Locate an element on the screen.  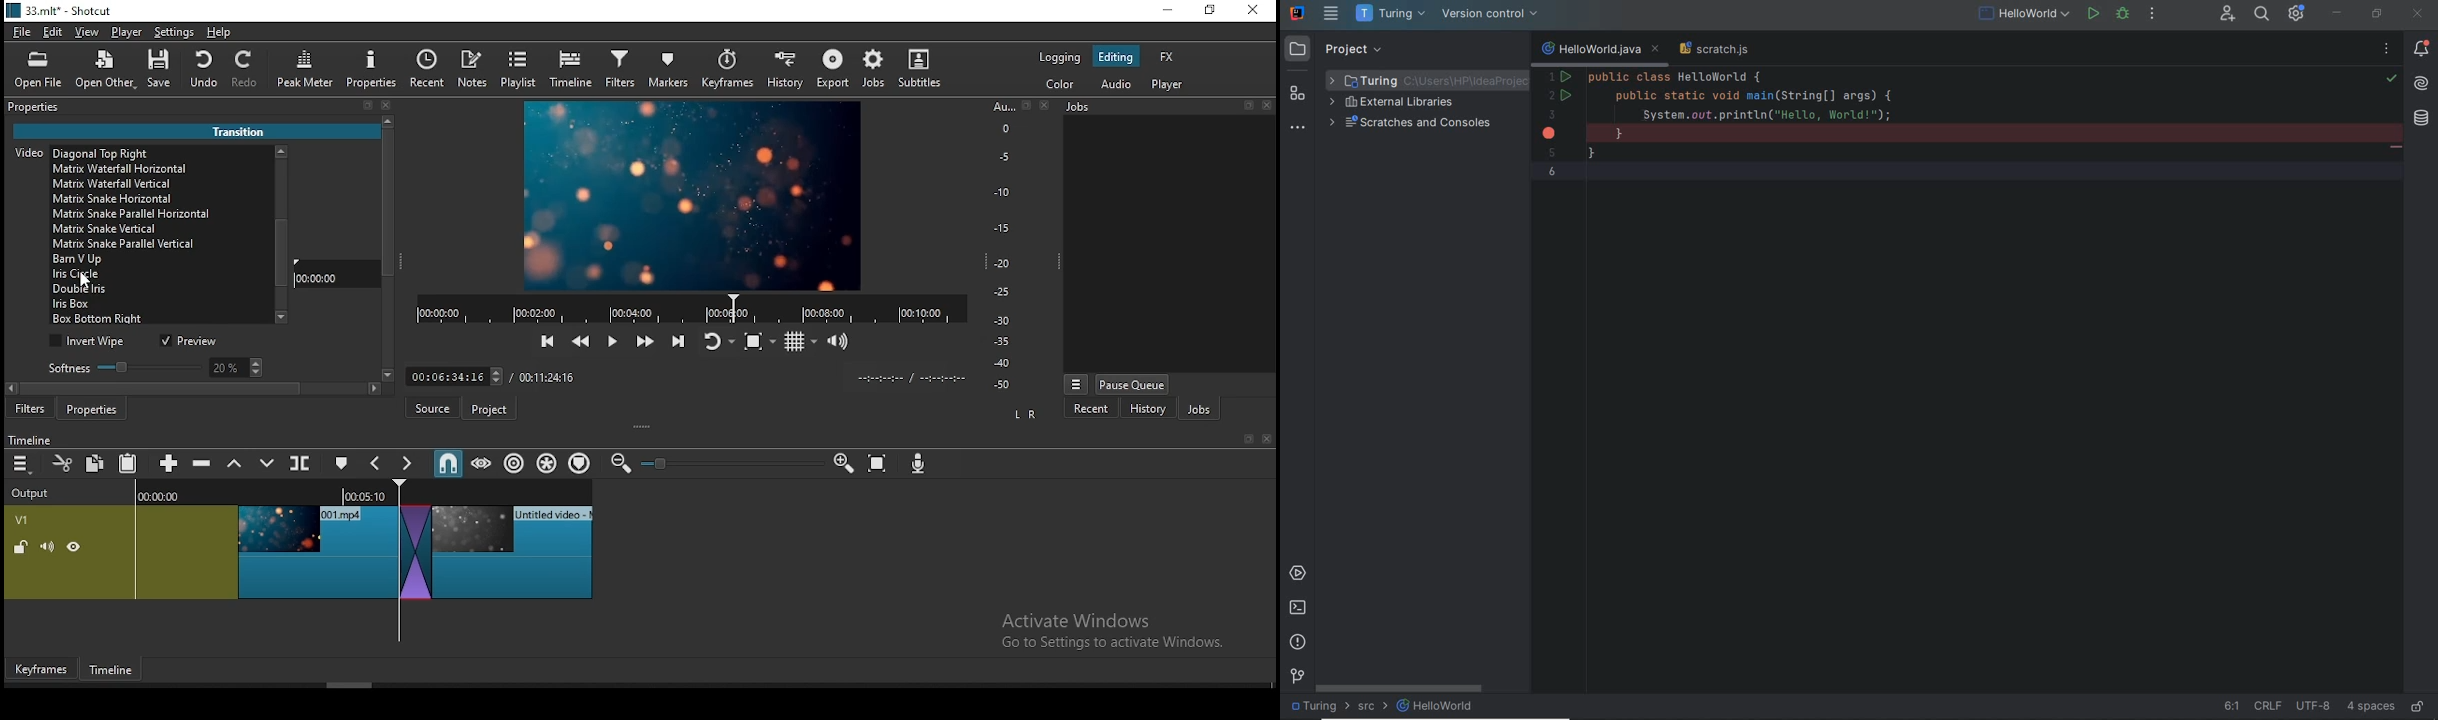
Project is located at coordinates (492, 409).